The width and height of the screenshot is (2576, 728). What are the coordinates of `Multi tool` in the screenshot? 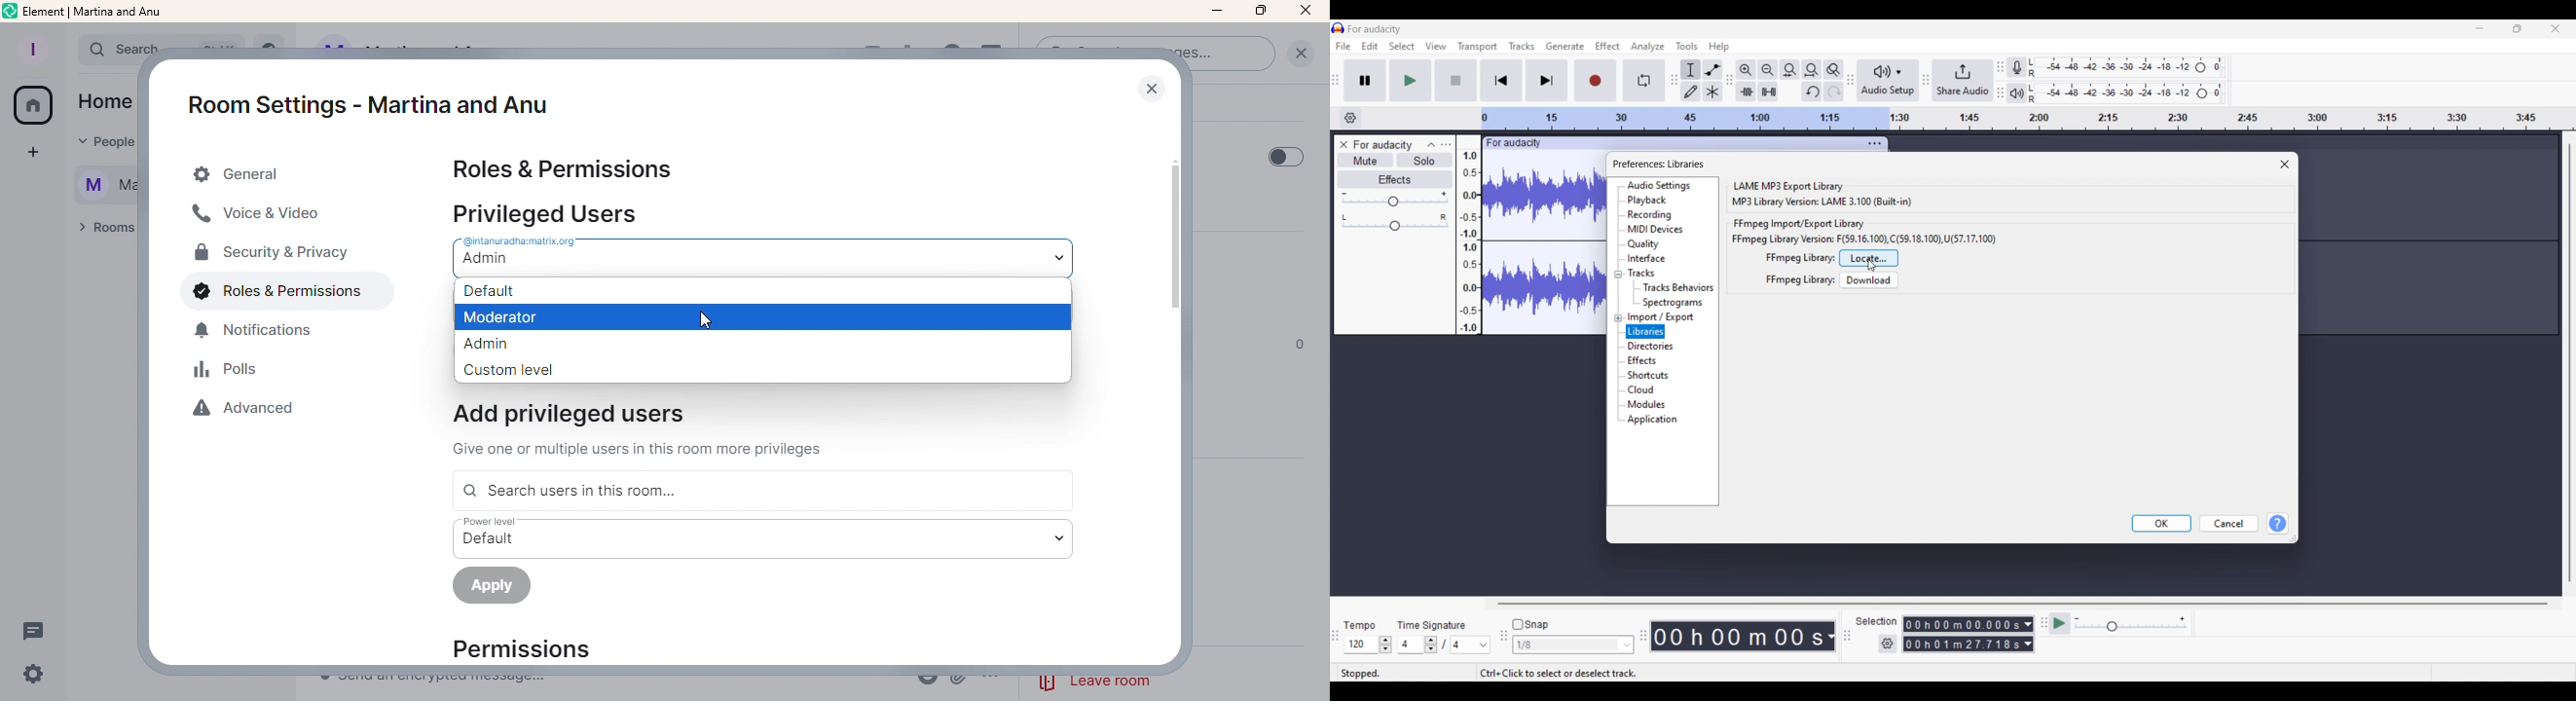 It's located at (1713, 92).